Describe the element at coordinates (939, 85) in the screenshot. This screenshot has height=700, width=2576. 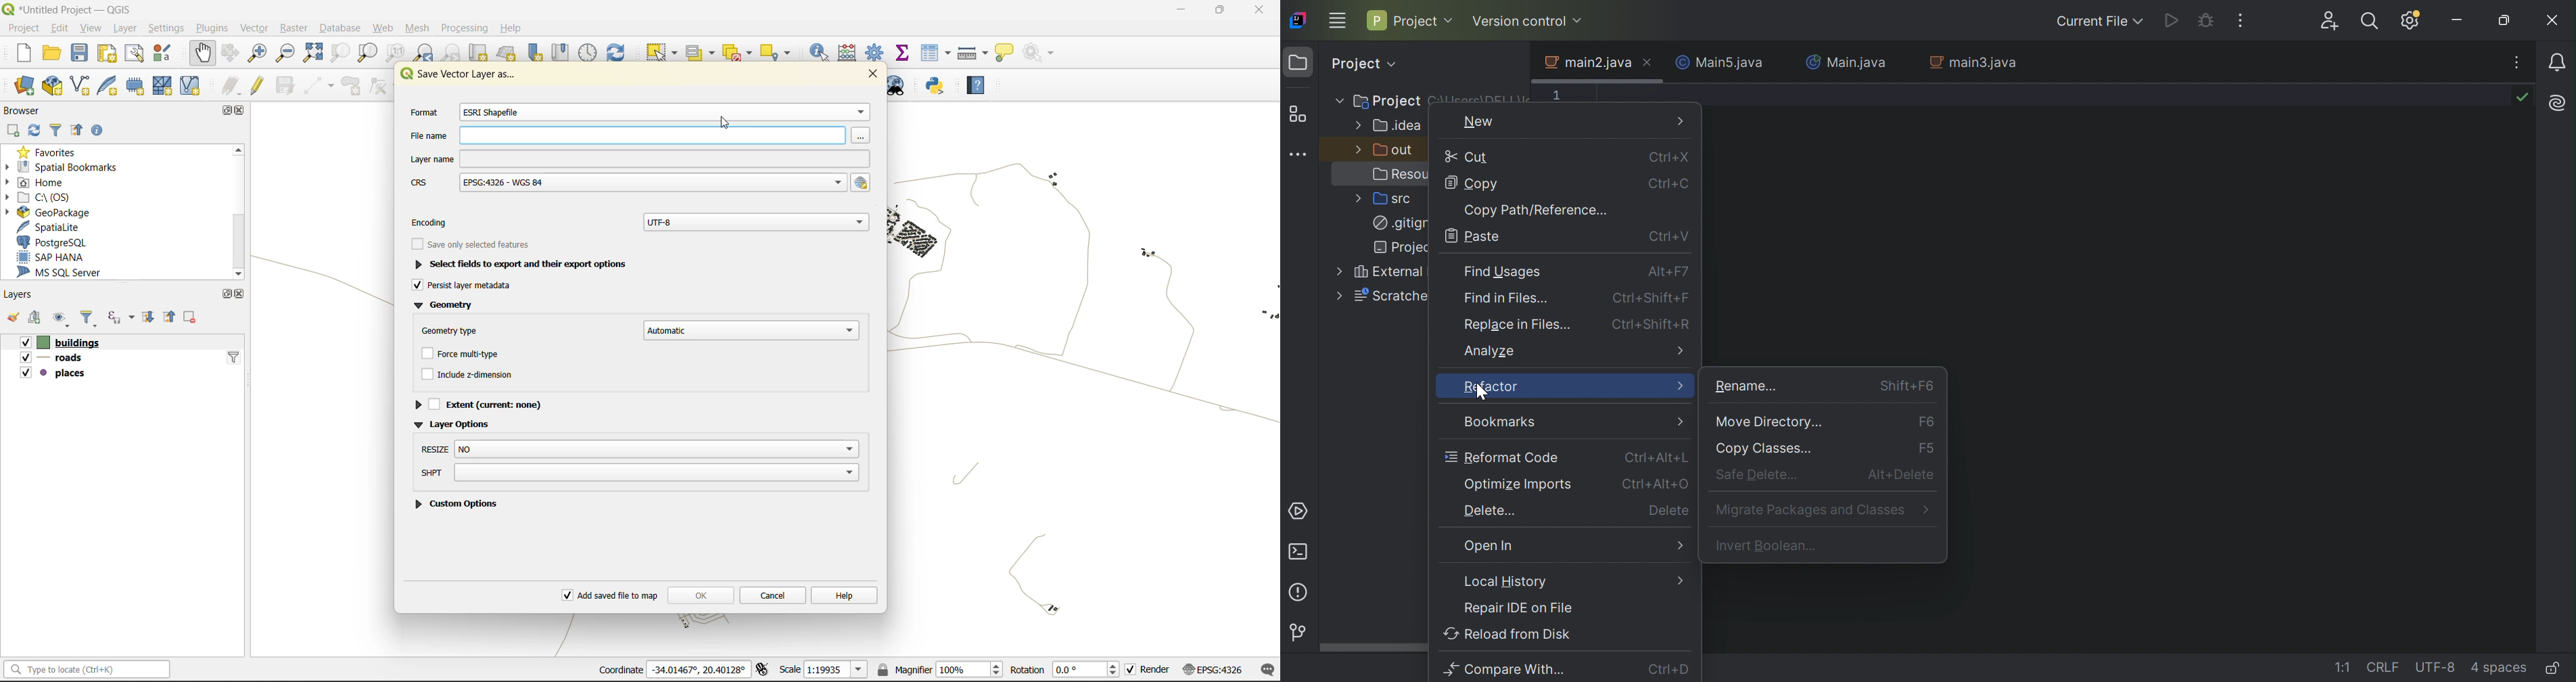
I see `python` at that location.